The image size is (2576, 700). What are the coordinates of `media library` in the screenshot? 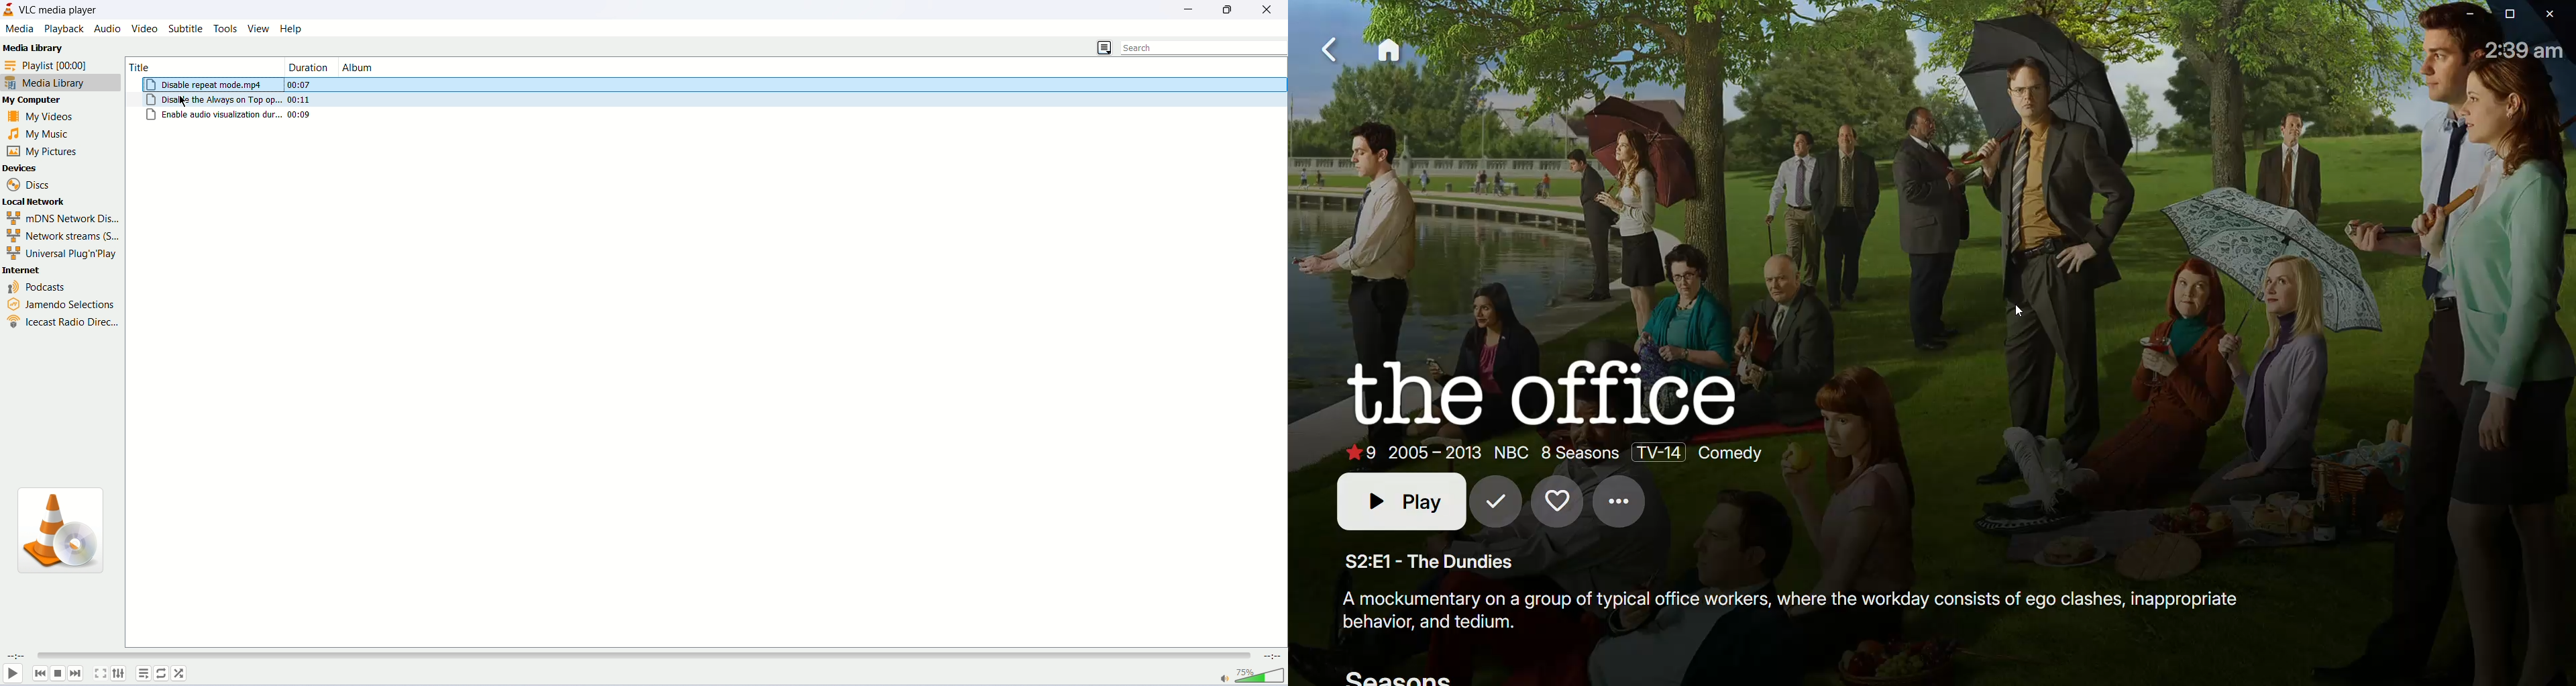 It's located at (61, 84).